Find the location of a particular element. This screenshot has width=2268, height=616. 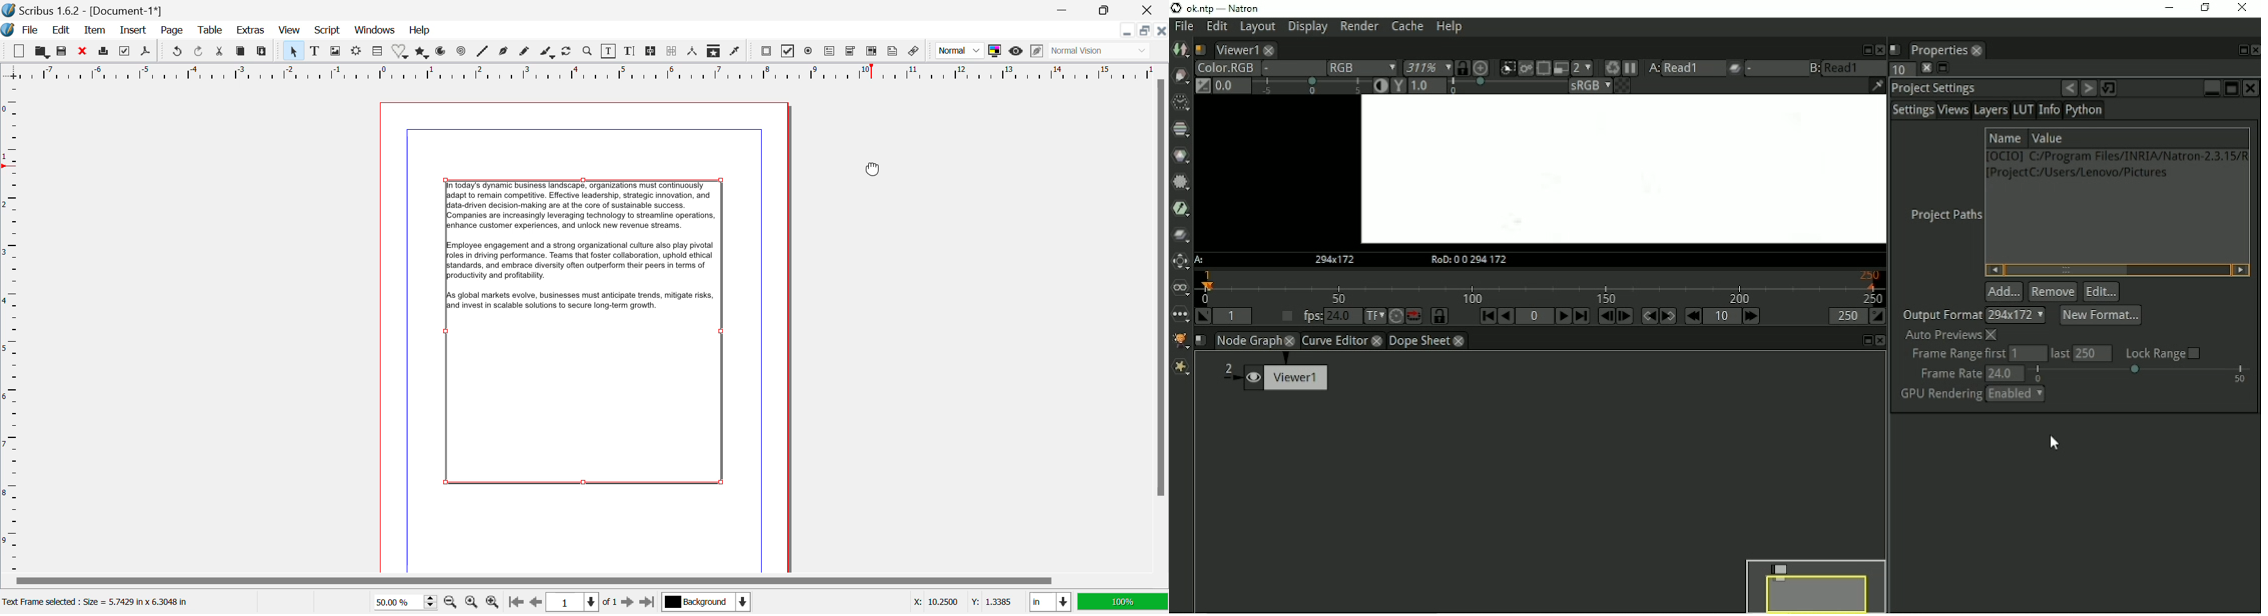

Paste is located at coordinates (263, 51).